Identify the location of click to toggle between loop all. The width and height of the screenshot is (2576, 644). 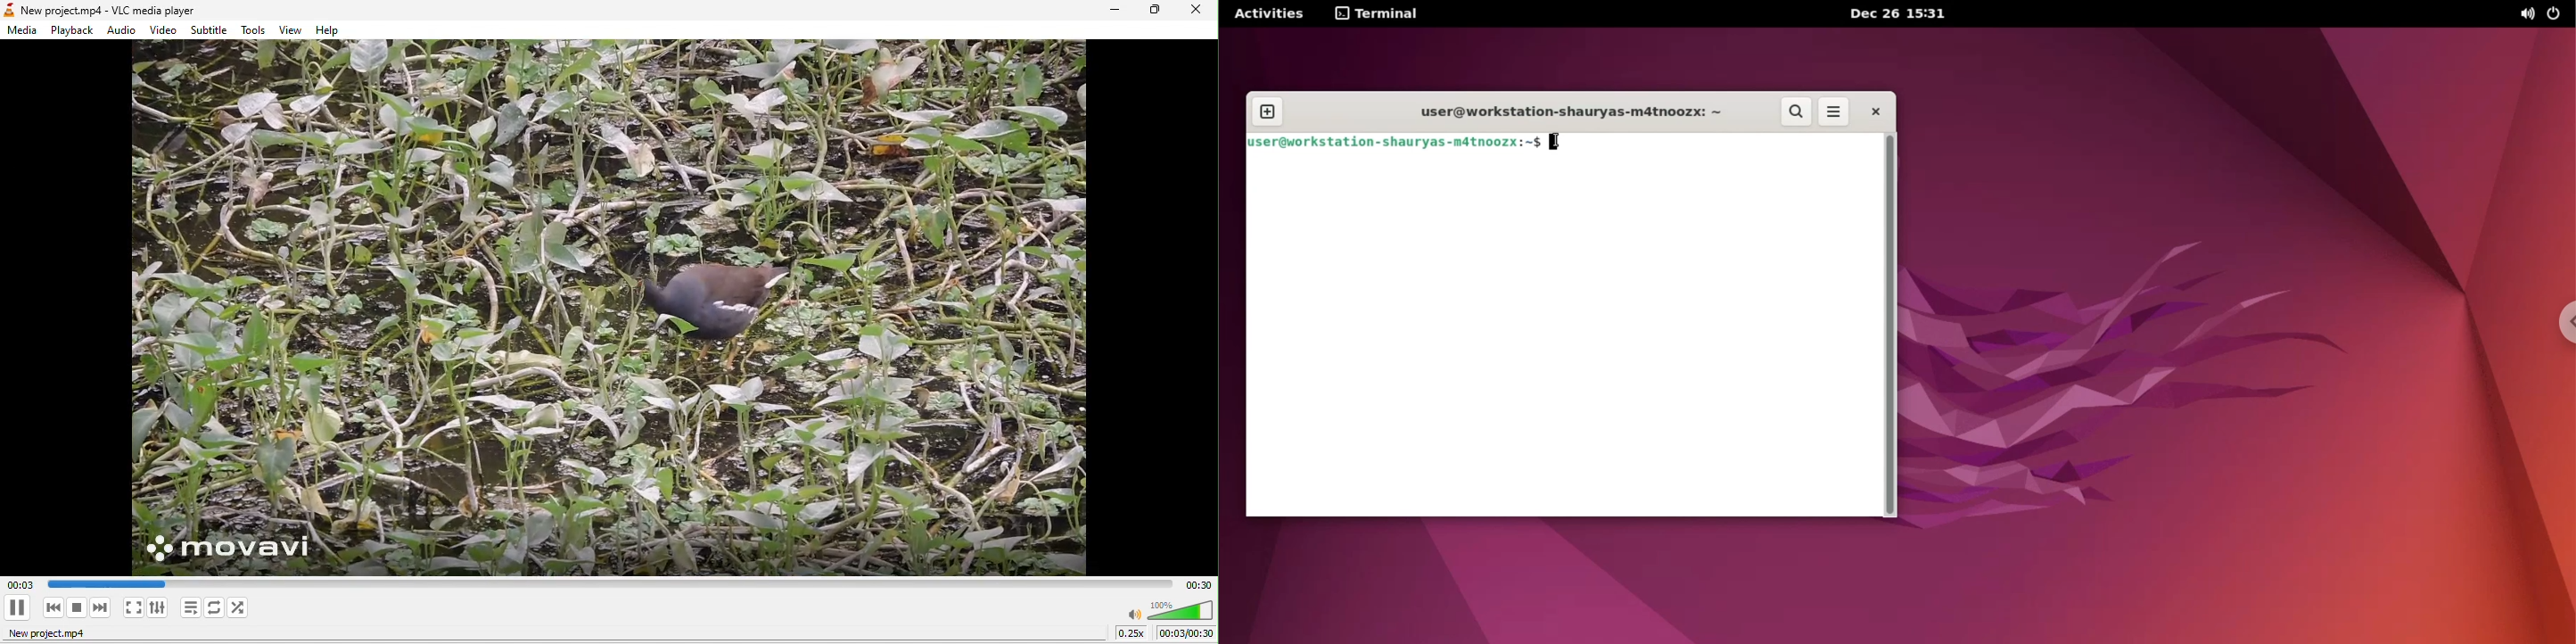
(215, 608).